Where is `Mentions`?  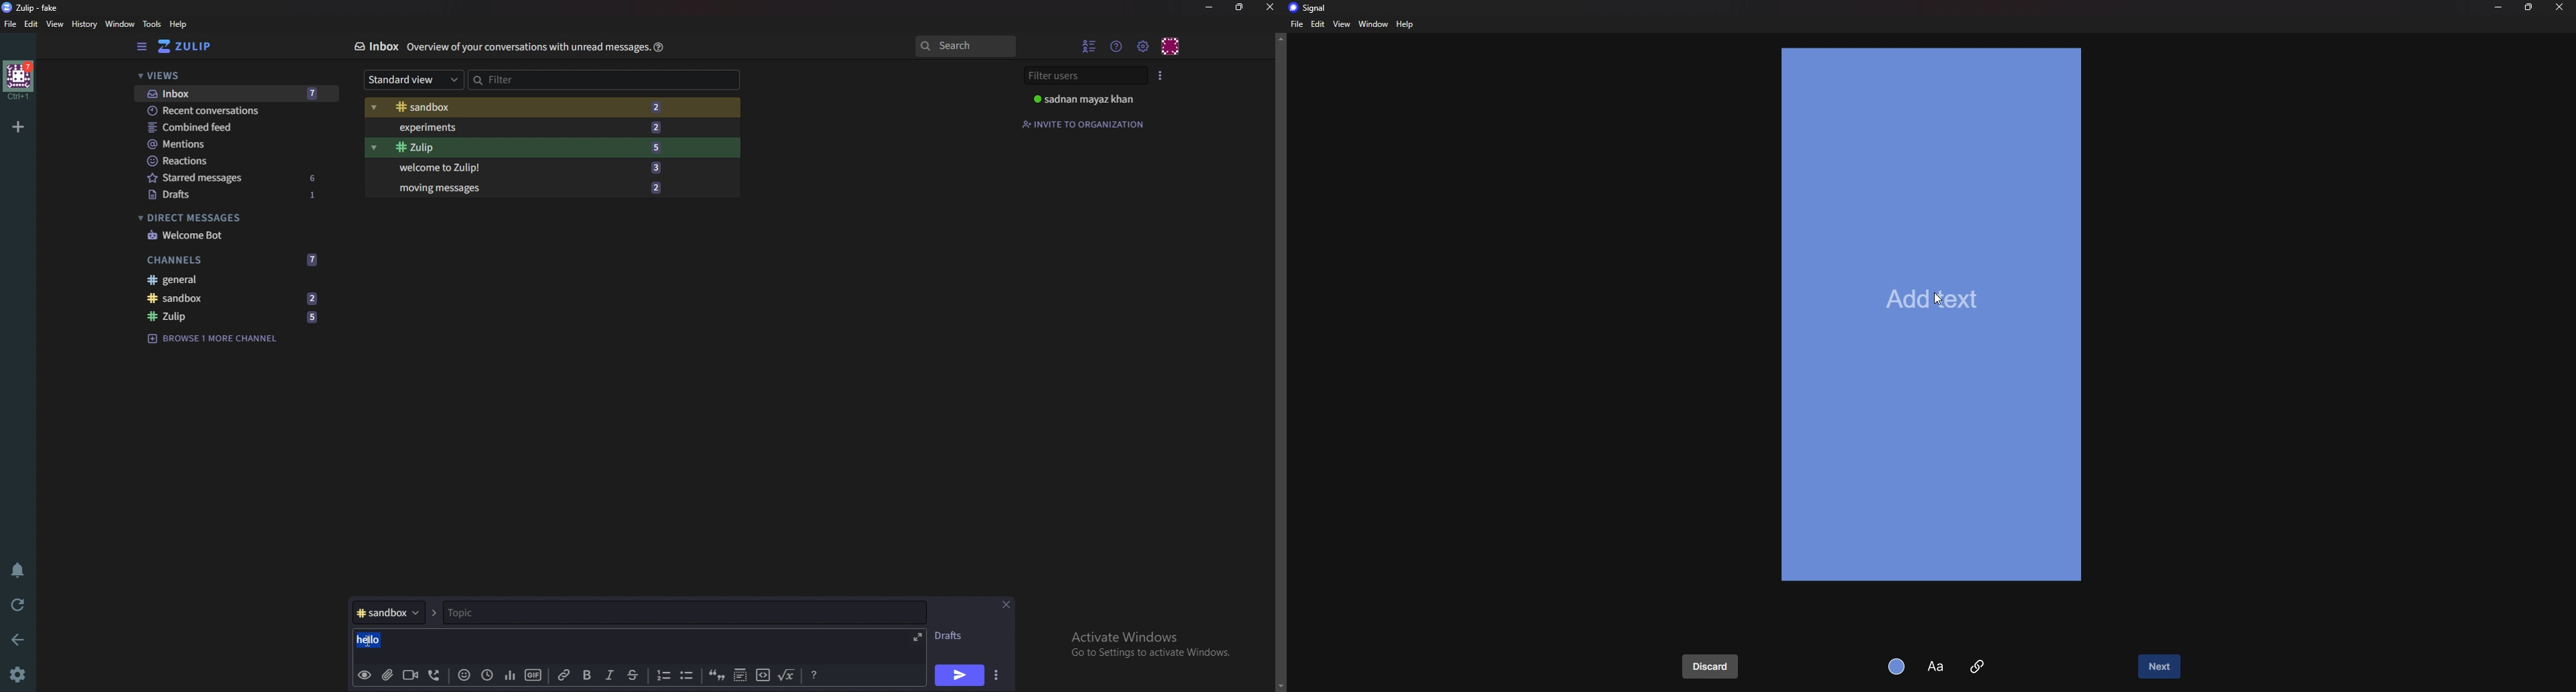 Mentions is located at coordinates (231, 144).